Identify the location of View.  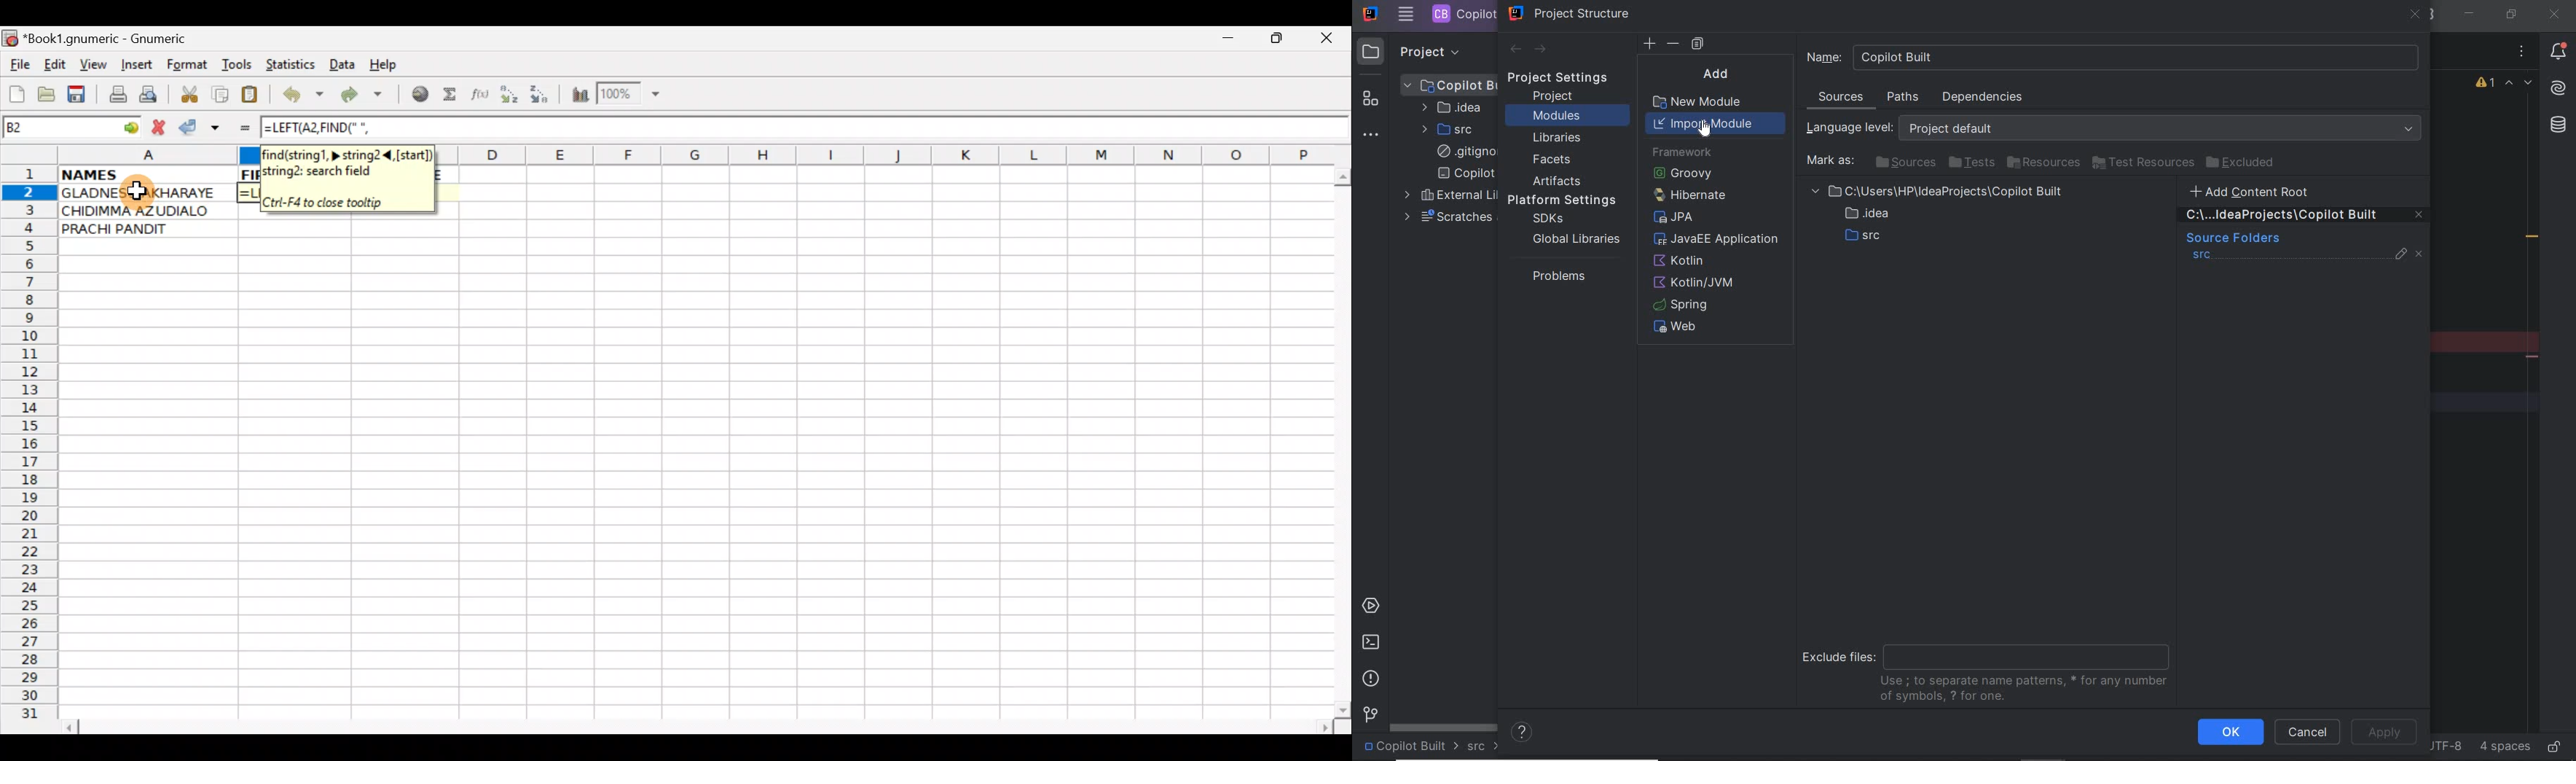
(89, 64).